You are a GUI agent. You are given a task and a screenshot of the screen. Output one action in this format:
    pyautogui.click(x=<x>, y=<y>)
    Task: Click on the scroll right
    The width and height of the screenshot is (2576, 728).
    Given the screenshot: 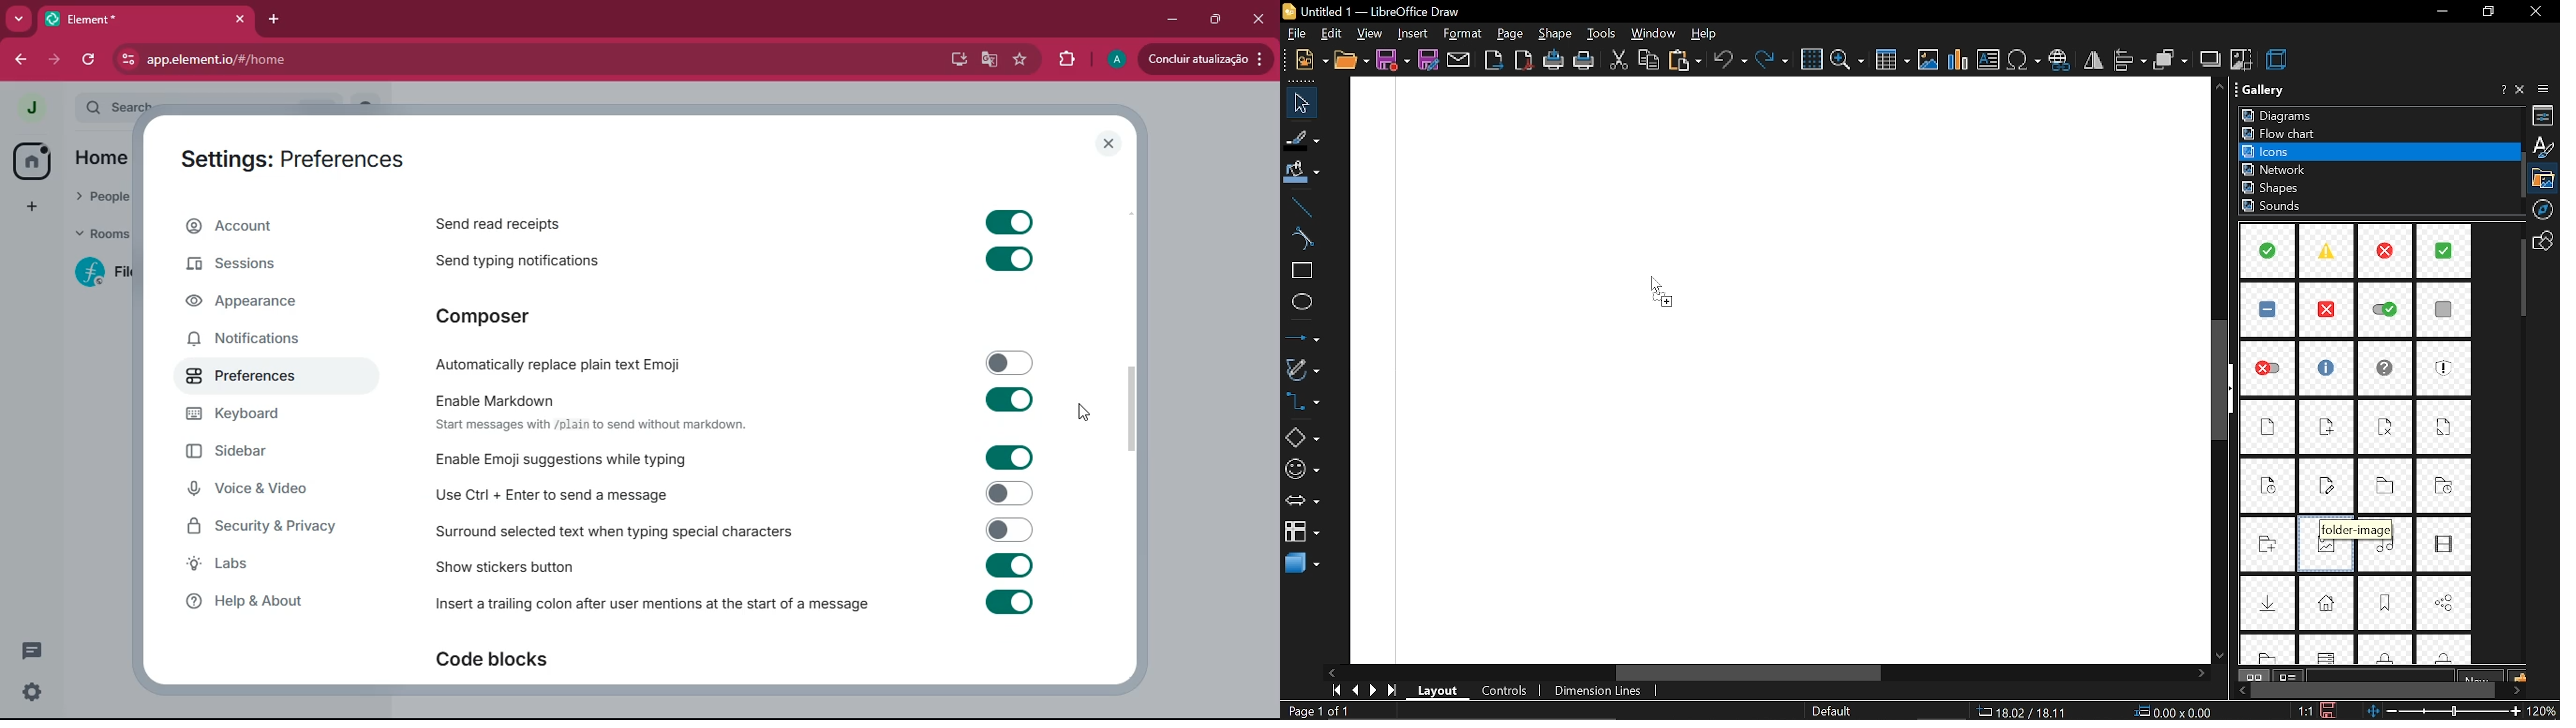 What is the action you would take?
    pyautogui.click(x=2199, y=674)
    